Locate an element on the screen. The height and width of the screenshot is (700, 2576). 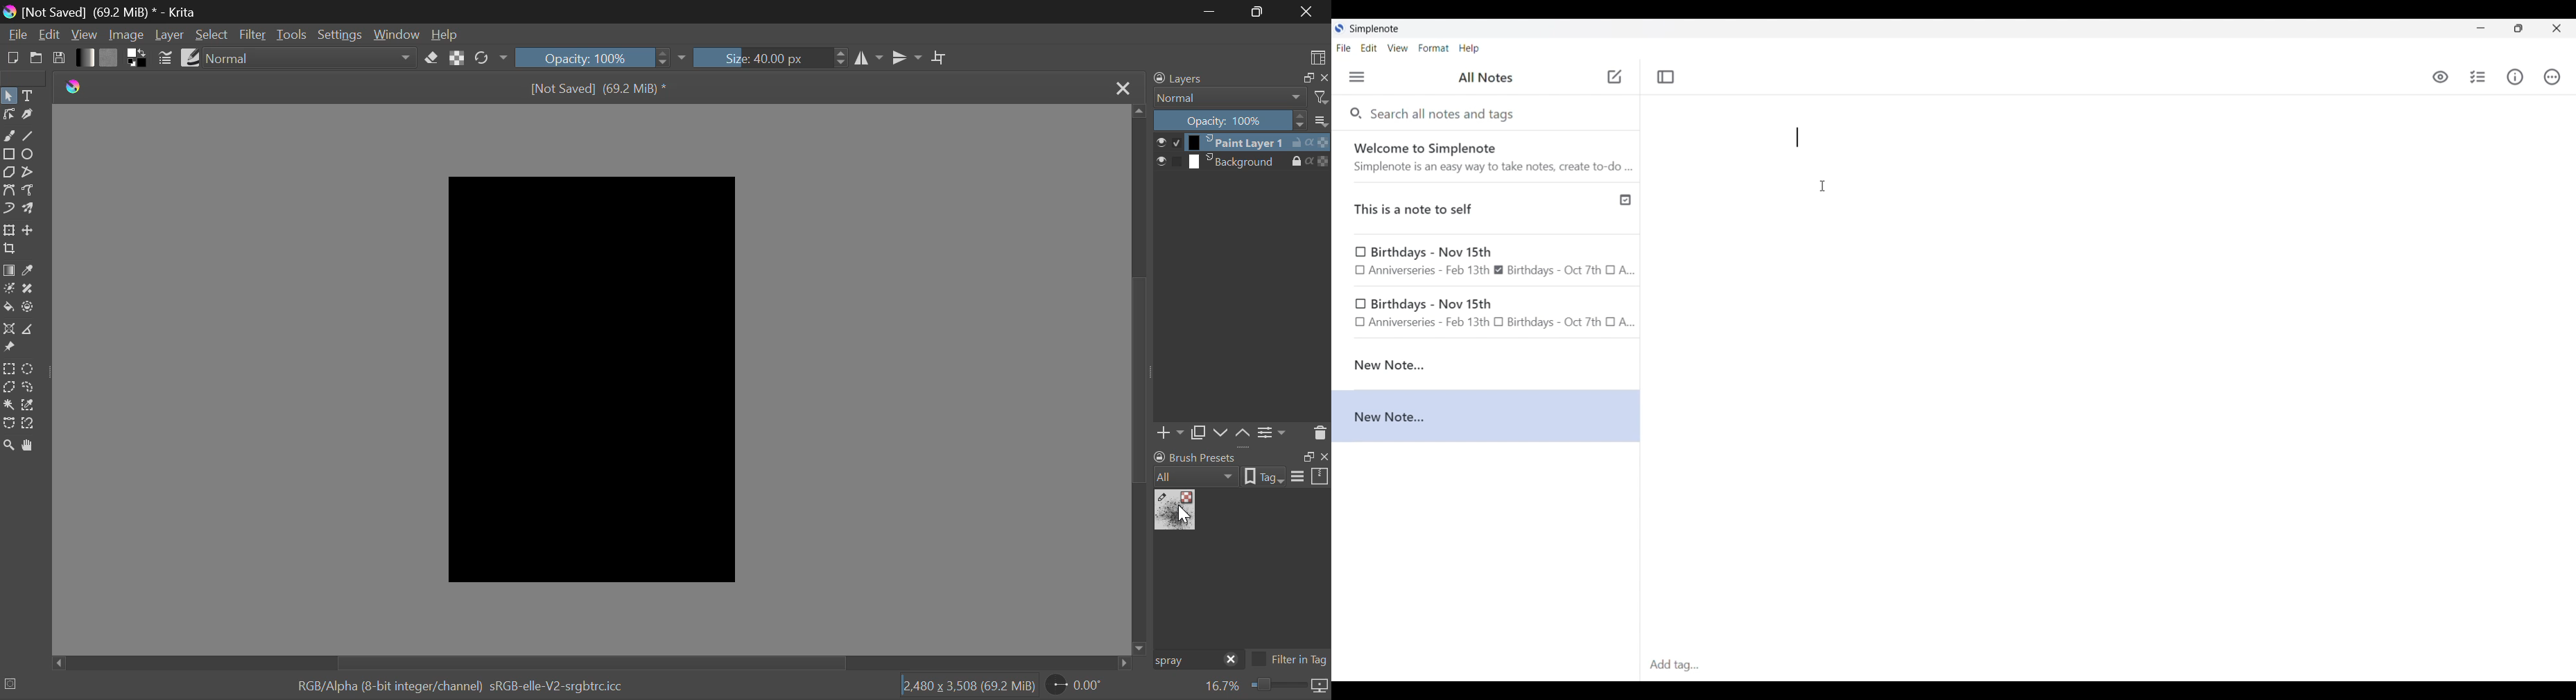
Open is located at coordinates (37, 58).